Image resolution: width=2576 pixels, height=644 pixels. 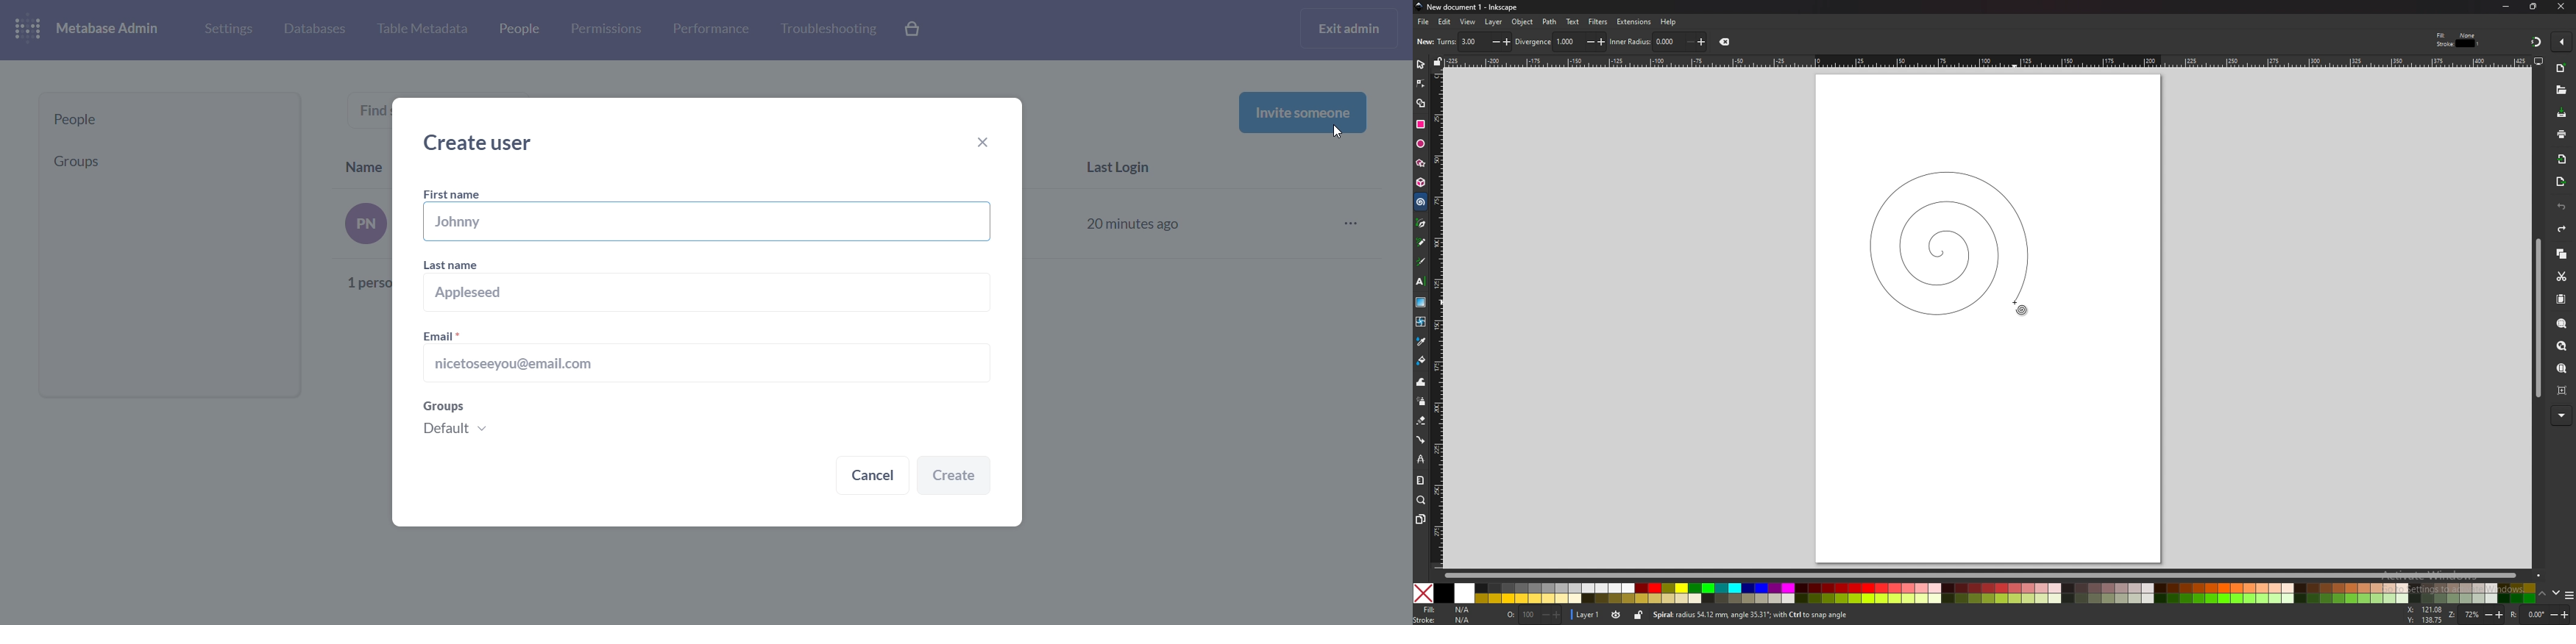 What do you see at coordinates (1975, 593) in the screenshot?
I see `colors` at bounding box center [1975, 593].